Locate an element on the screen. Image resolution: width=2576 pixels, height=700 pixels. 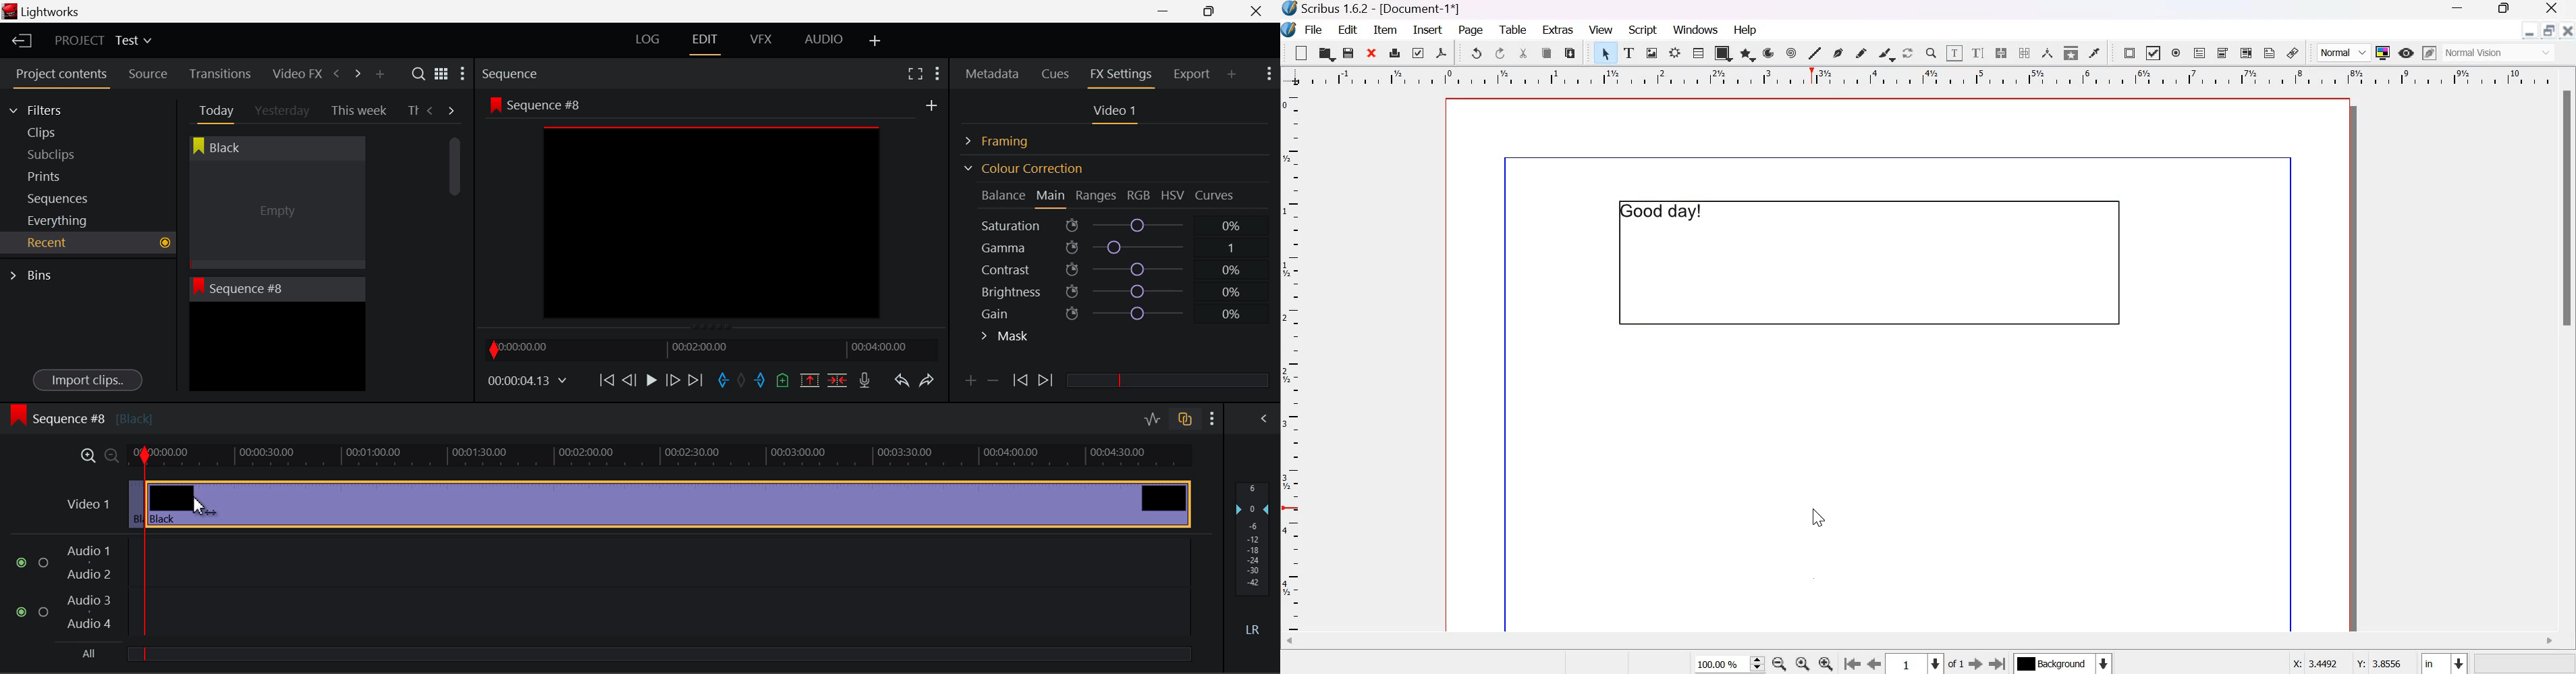
select the current unit is located at coordinates (2444, 662).